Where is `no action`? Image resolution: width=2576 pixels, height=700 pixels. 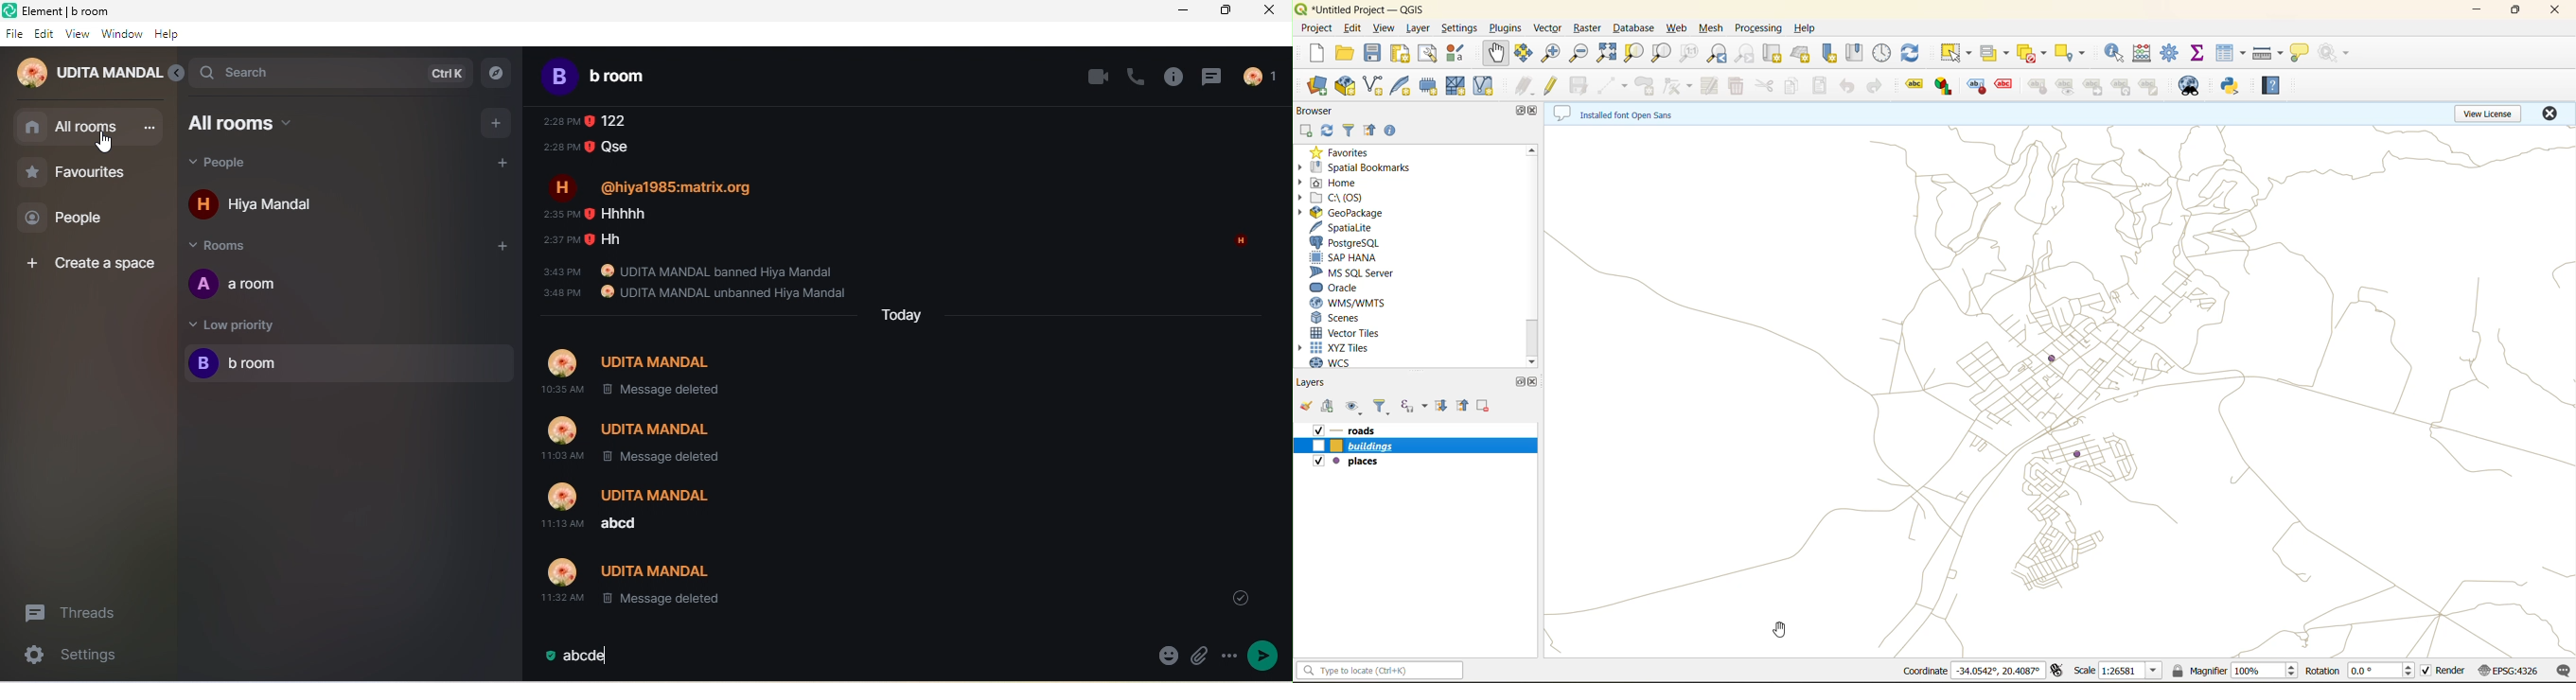
no action is located at coordinates (2334, 53).